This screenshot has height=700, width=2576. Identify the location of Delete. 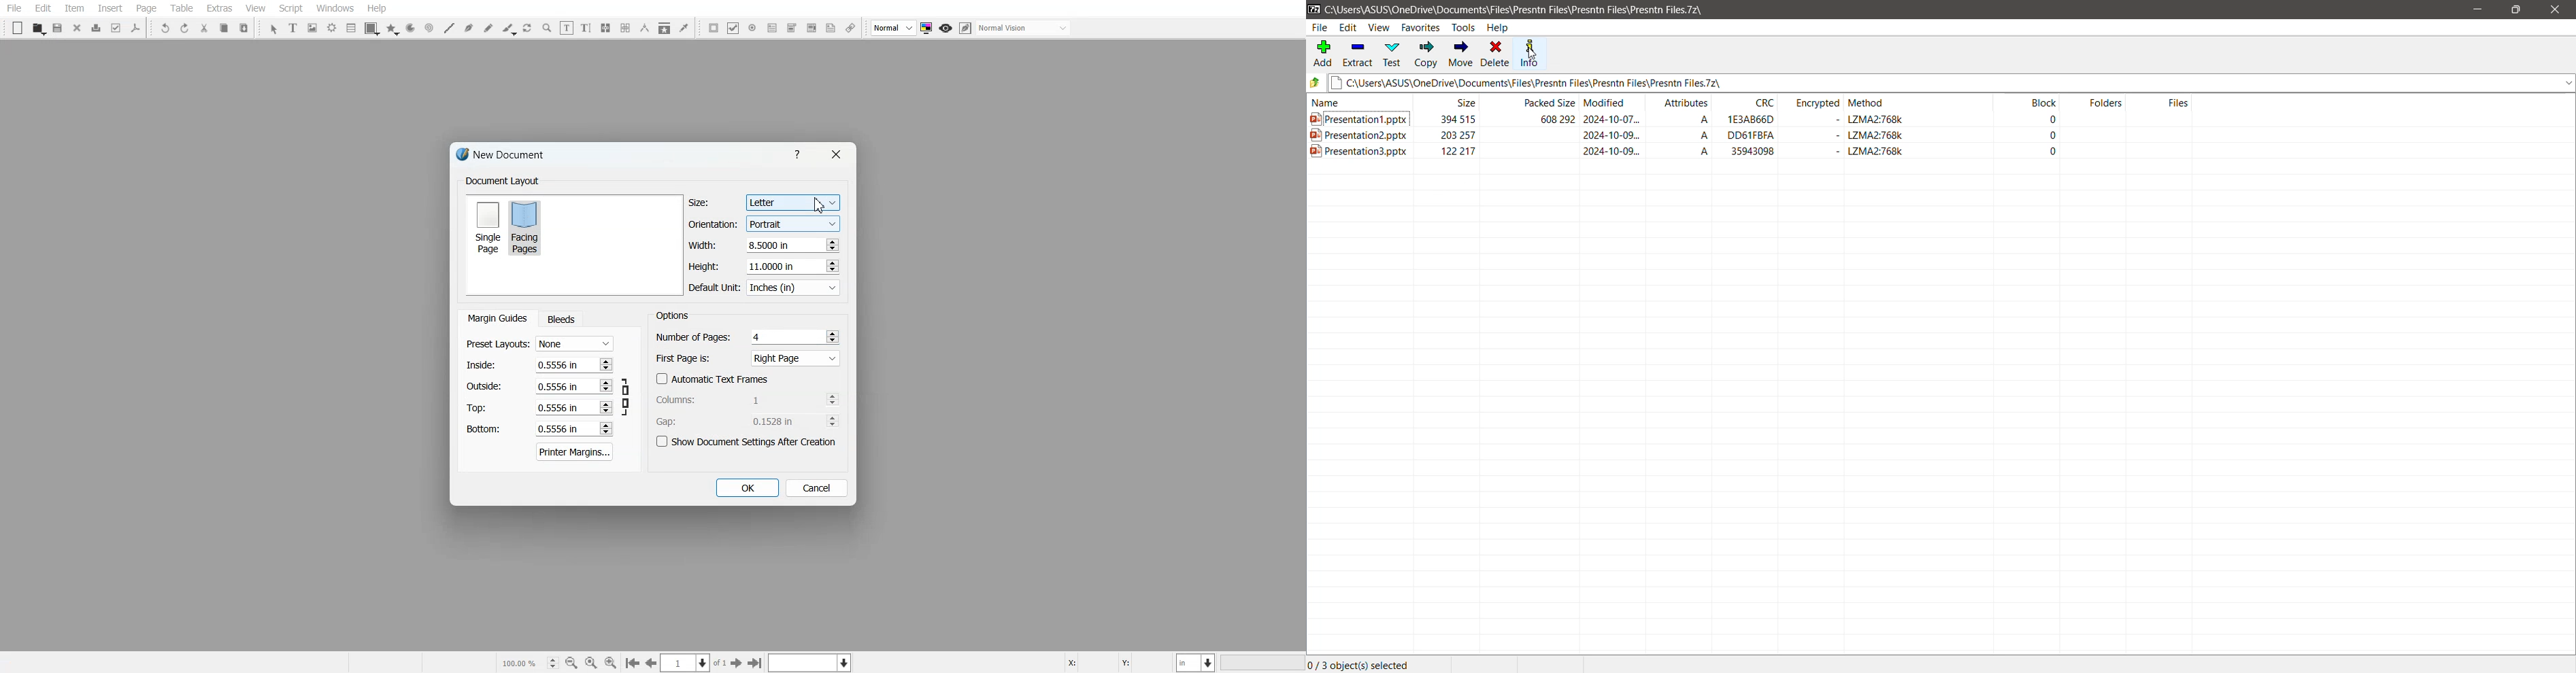
(1495, 55).